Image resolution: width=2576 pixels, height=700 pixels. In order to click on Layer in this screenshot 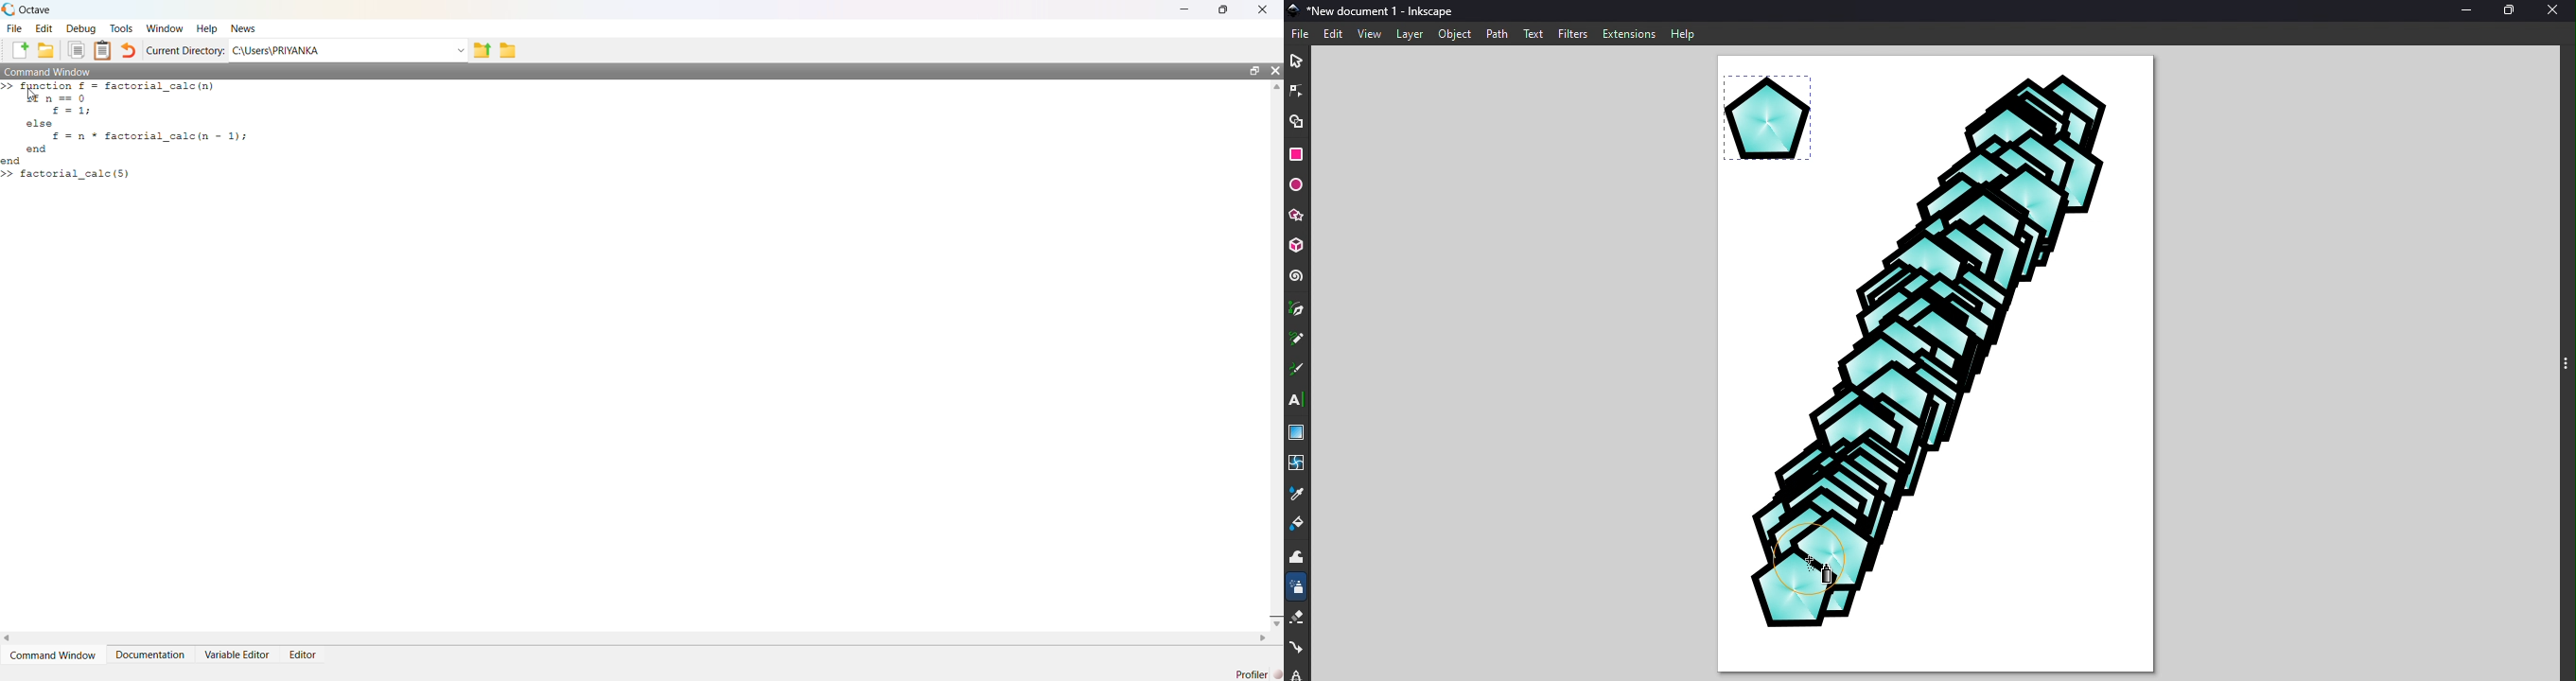, I will do `click(1409, 33)`.